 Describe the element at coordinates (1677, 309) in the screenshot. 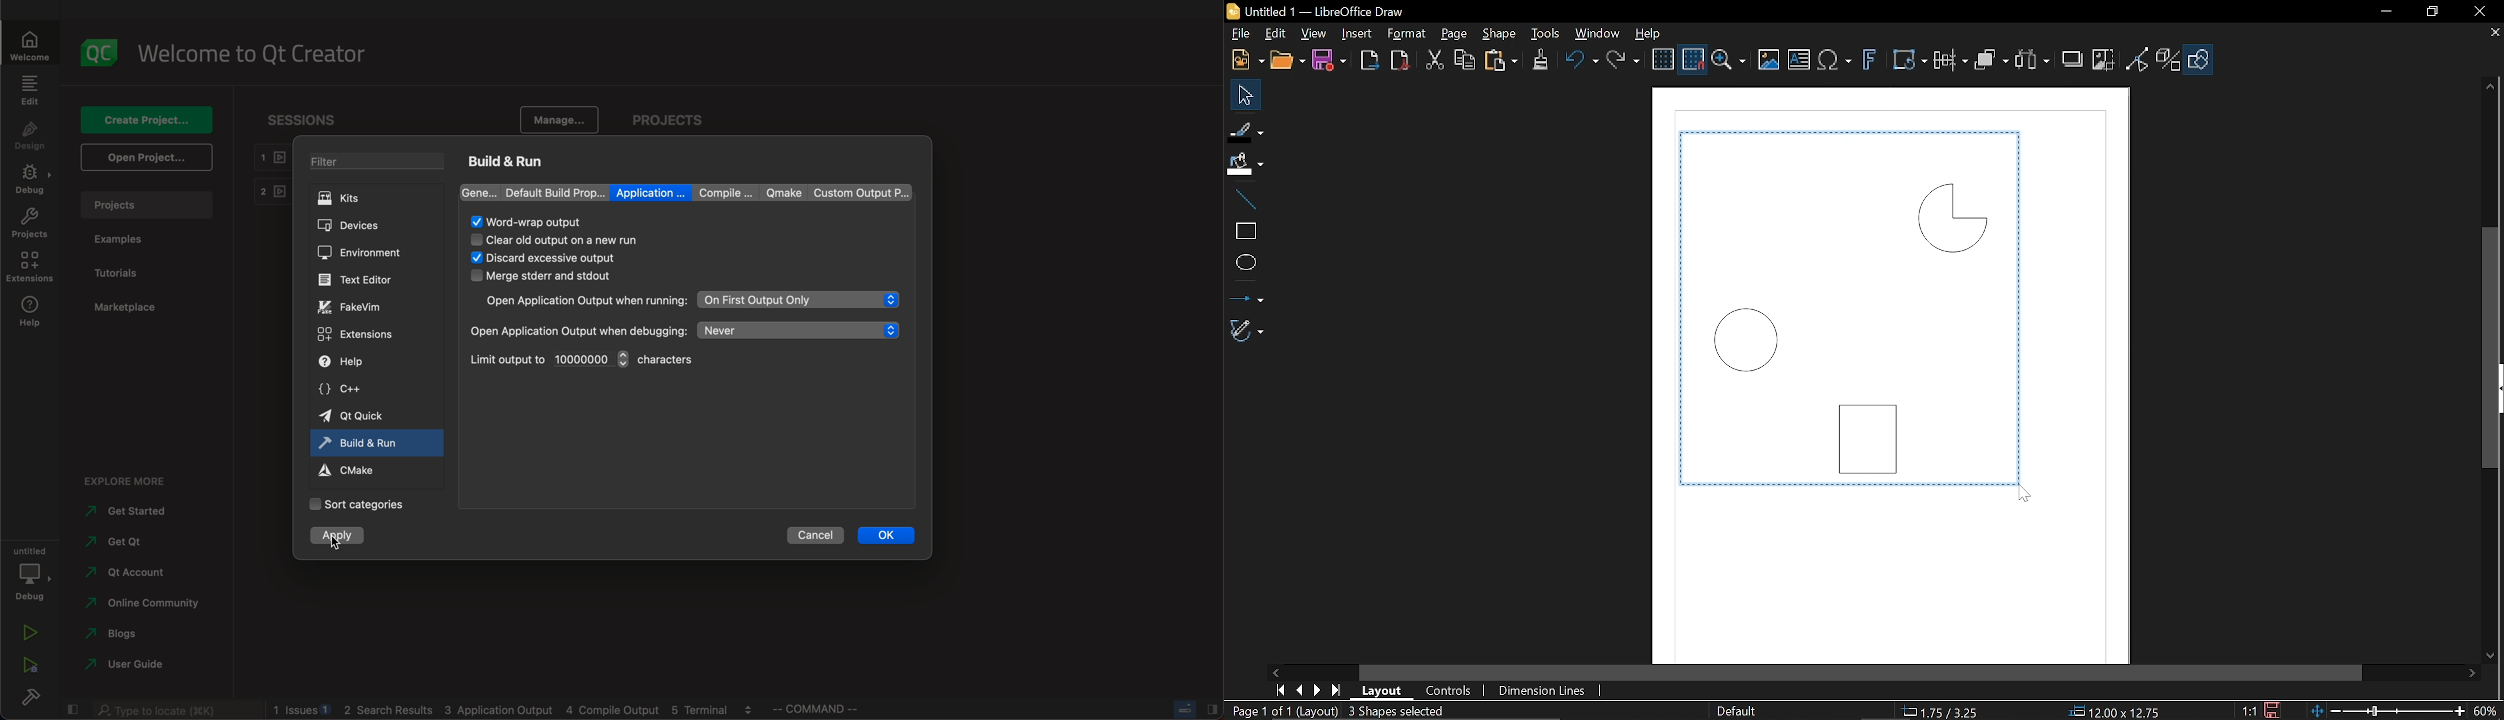

I see `Line around selected objects` at that location.